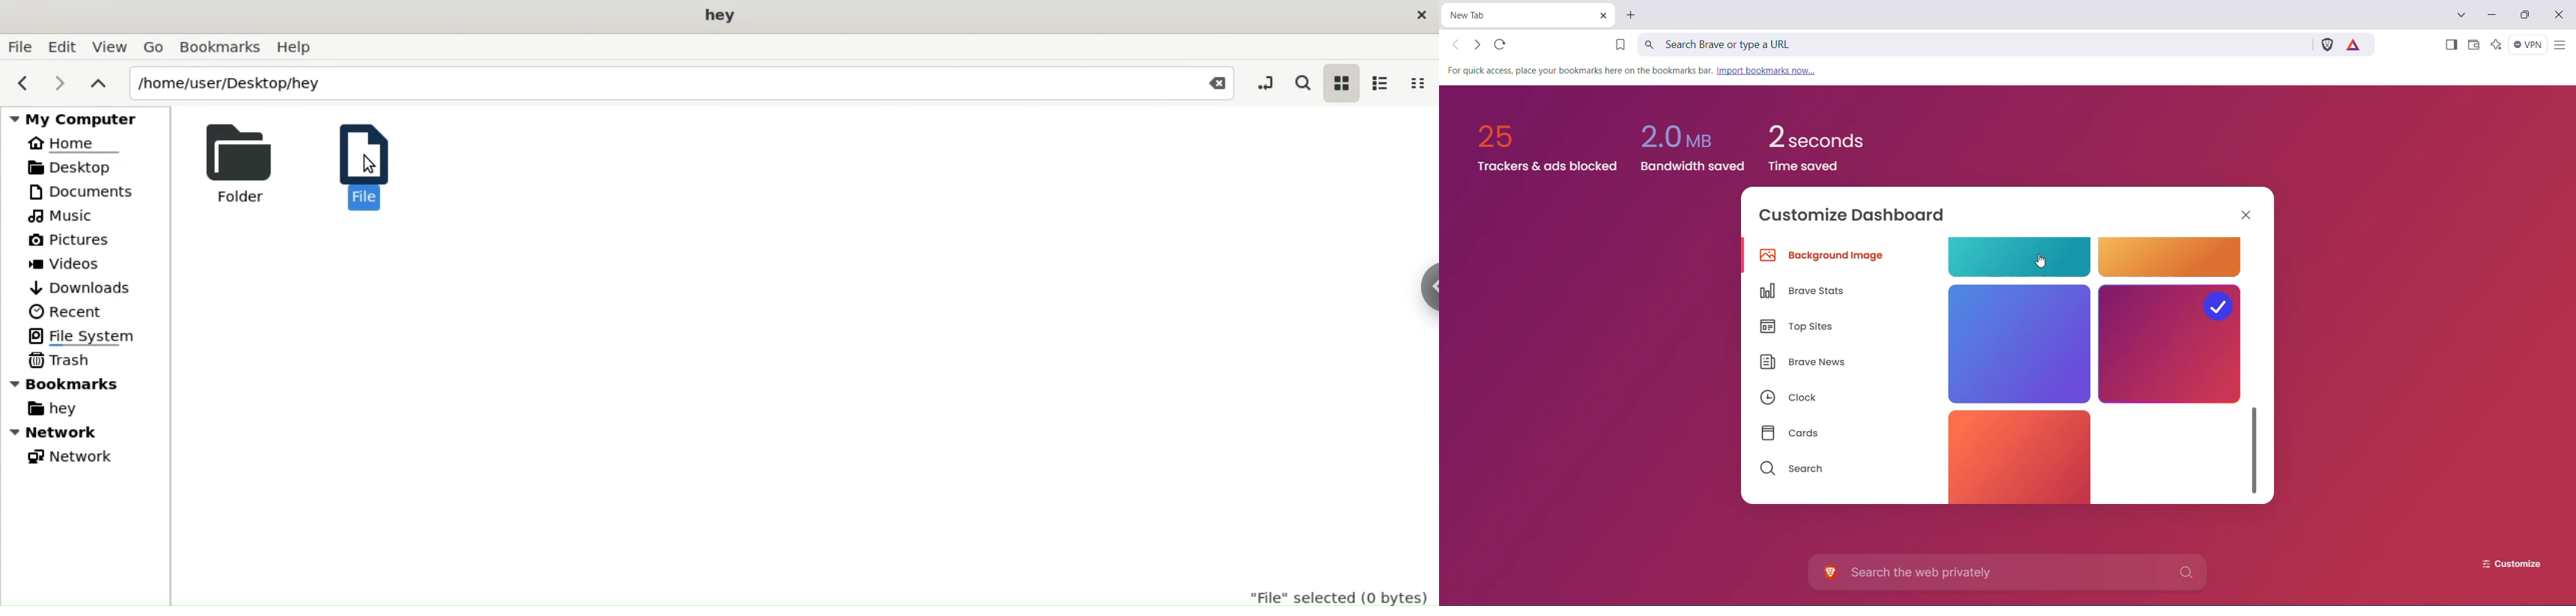  I want to click on Restore Down, so click(2528, 15).